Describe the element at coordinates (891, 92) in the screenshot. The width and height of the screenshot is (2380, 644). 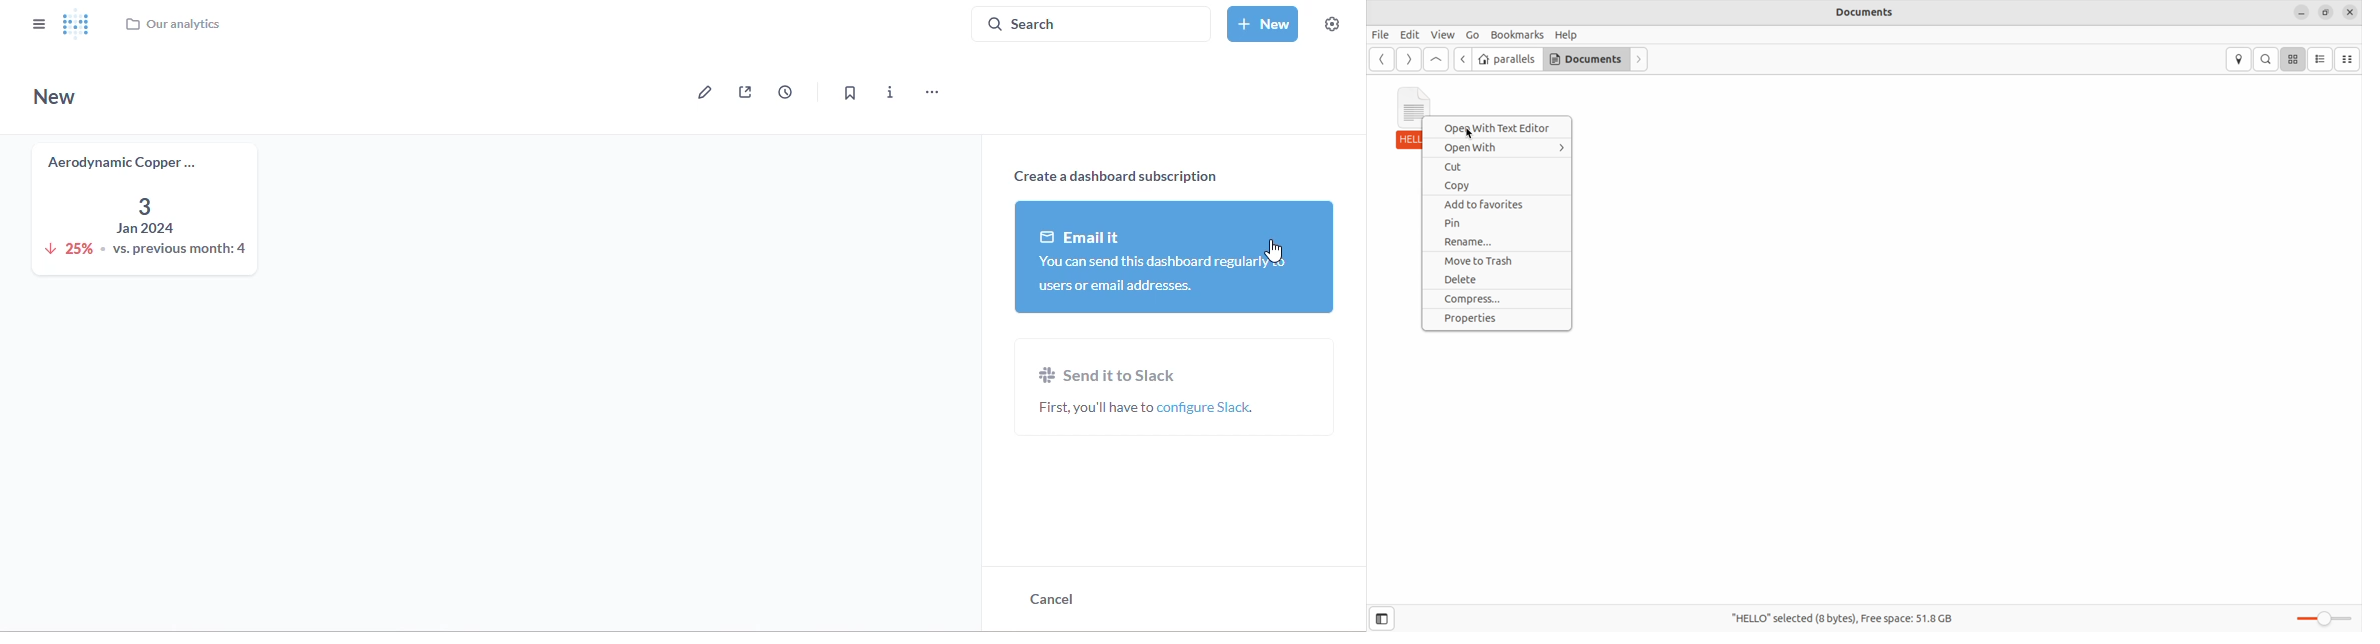
I see `more info` at that location.